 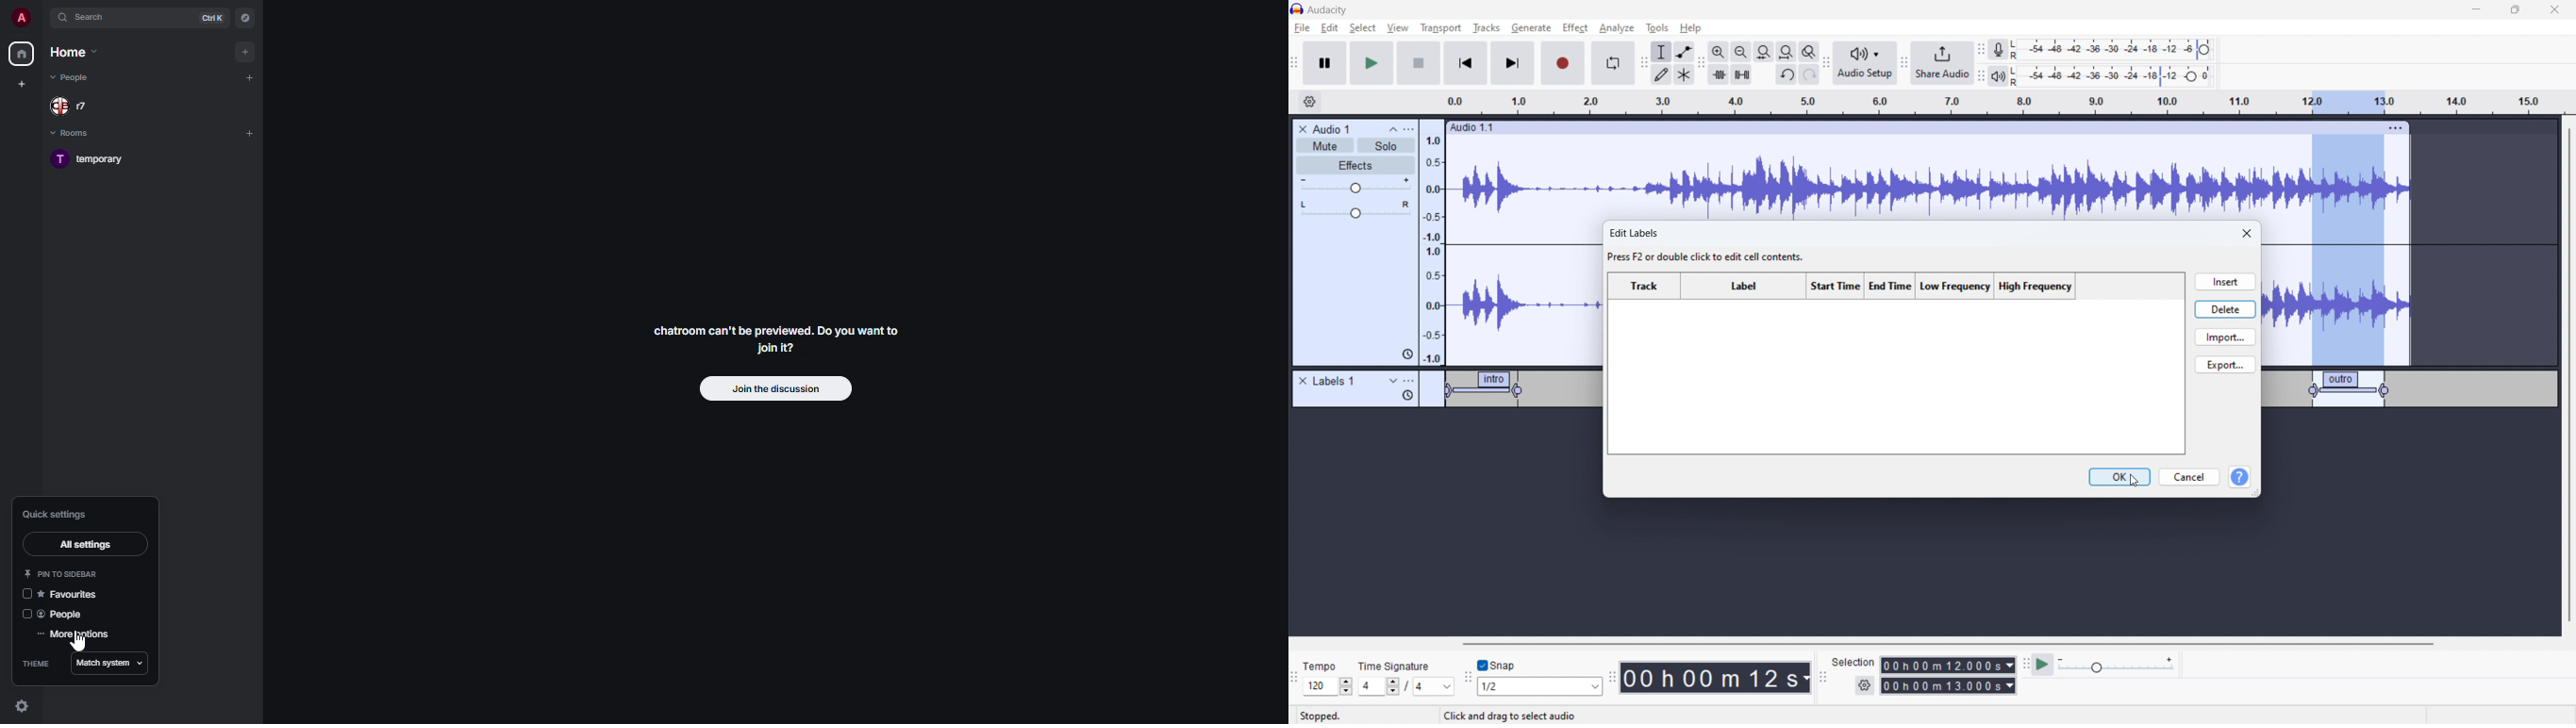 I want to click on timeline, so click(x=1447, y=451).